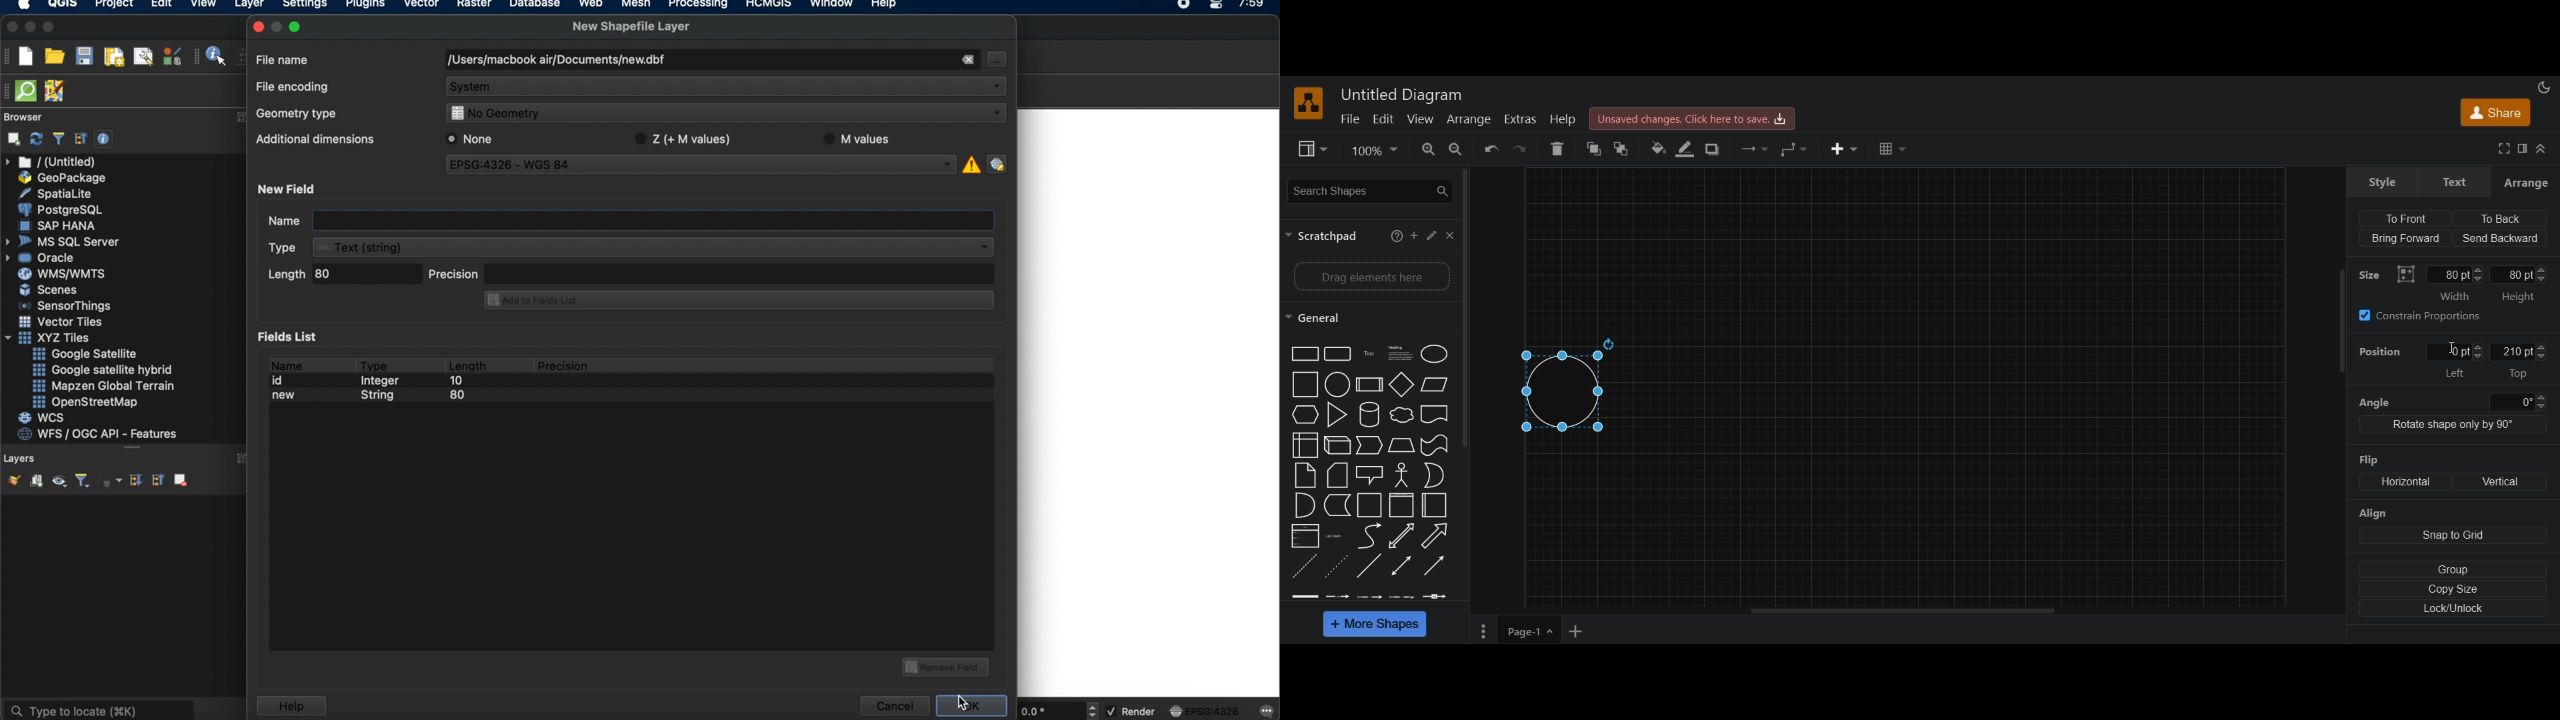  Describe the element at coordinates (1531, 631) in the screenshot. I see `page-1` at that location.